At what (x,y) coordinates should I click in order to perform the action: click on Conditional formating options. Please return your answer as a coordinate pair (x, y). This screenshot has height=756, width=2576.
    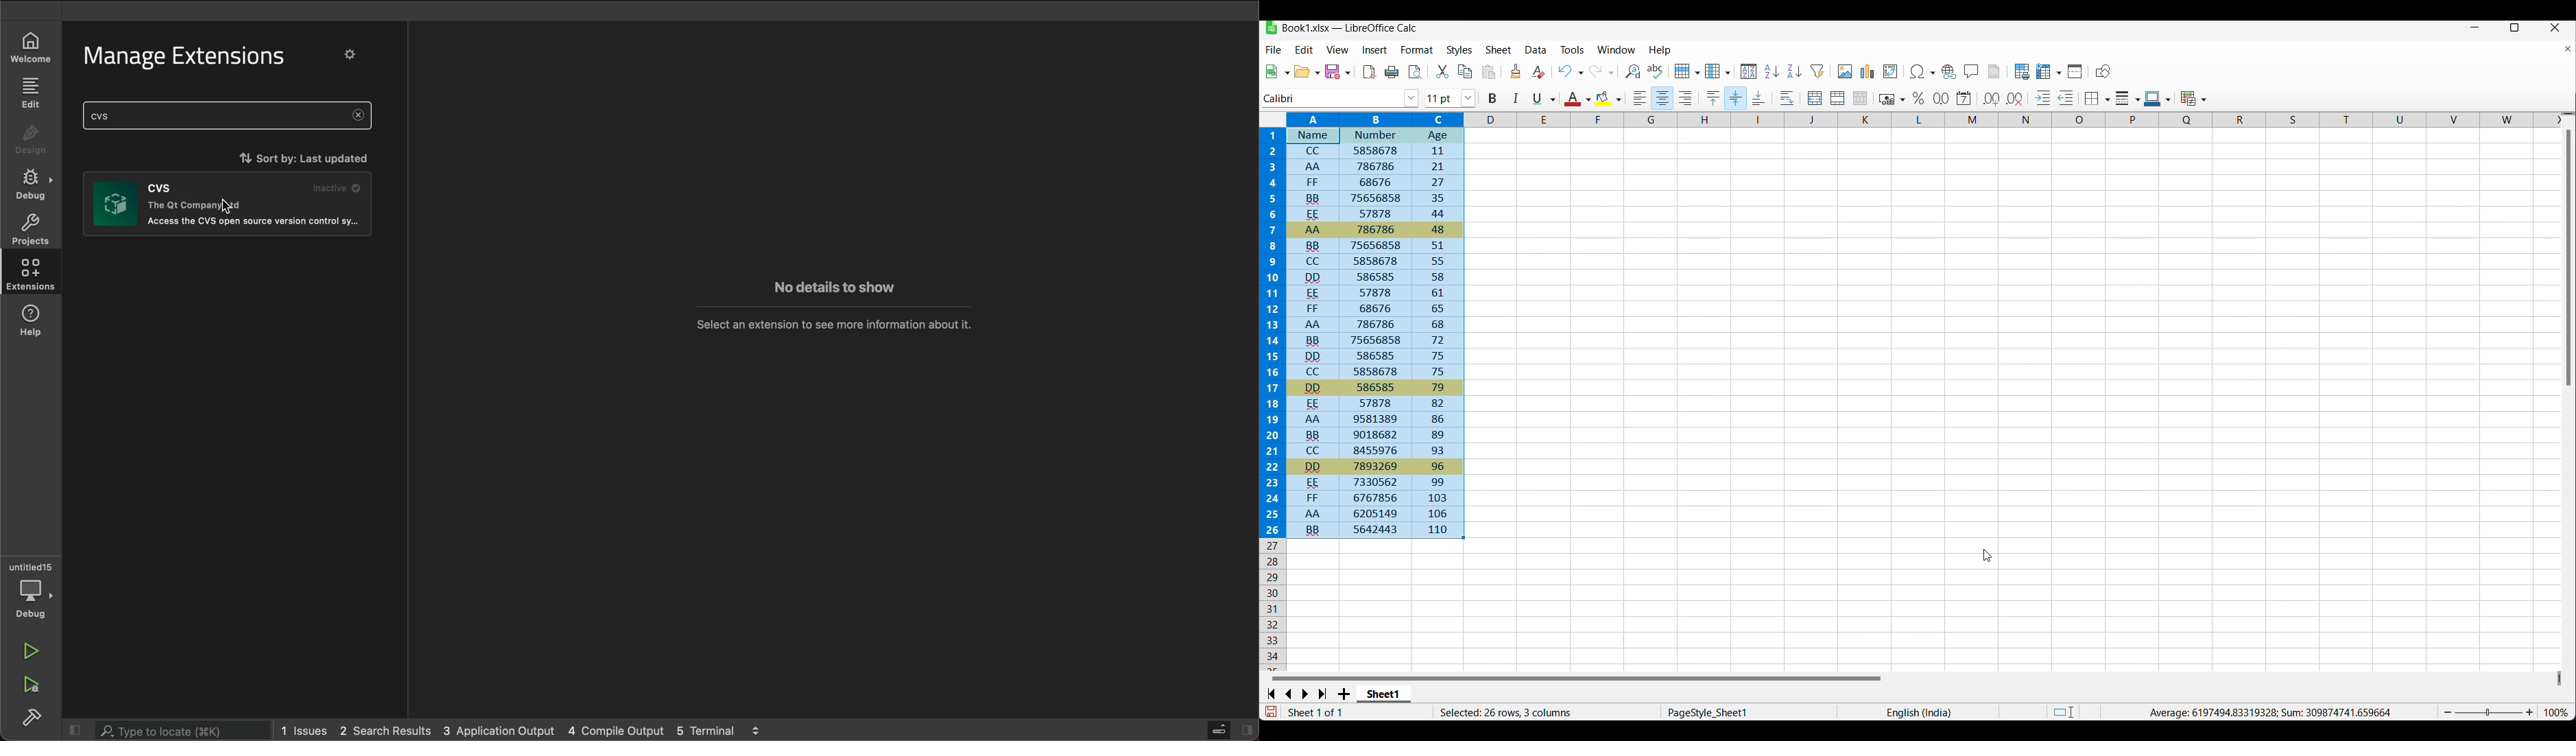
    Looking at the image, I should click on (2193, 98).